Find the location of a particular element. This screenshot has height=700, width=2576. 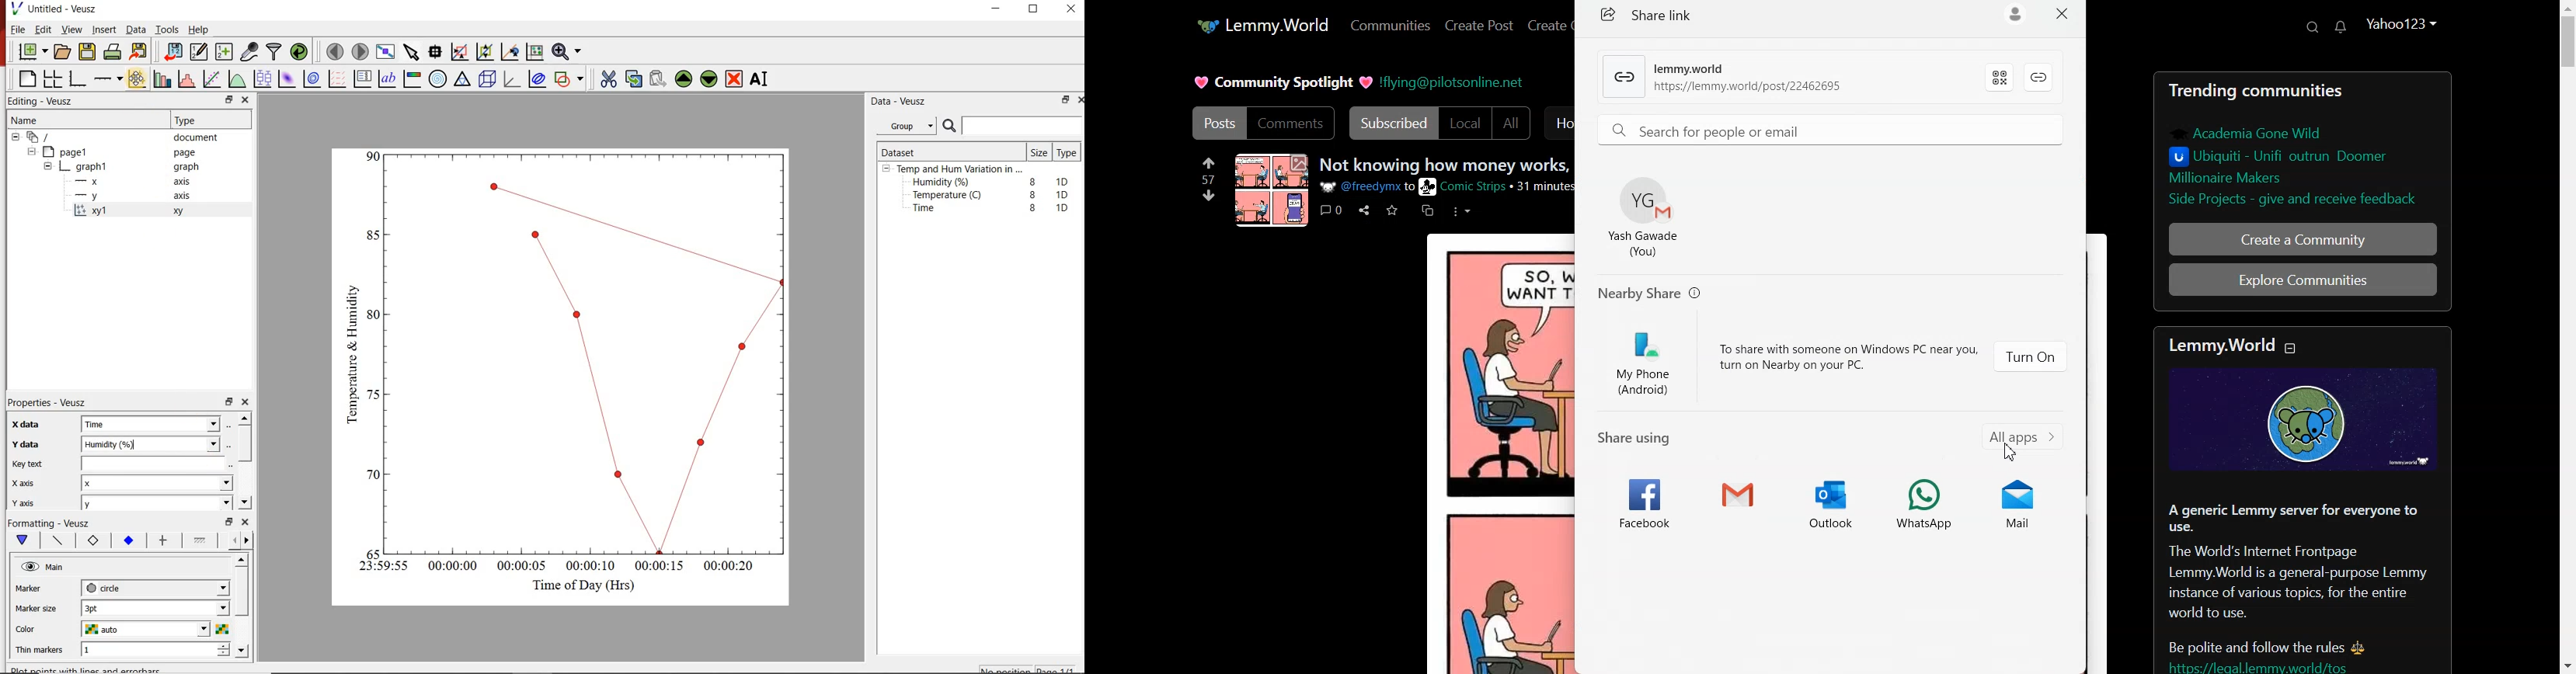

import data into Veusz is located at coordinates (172, 50).